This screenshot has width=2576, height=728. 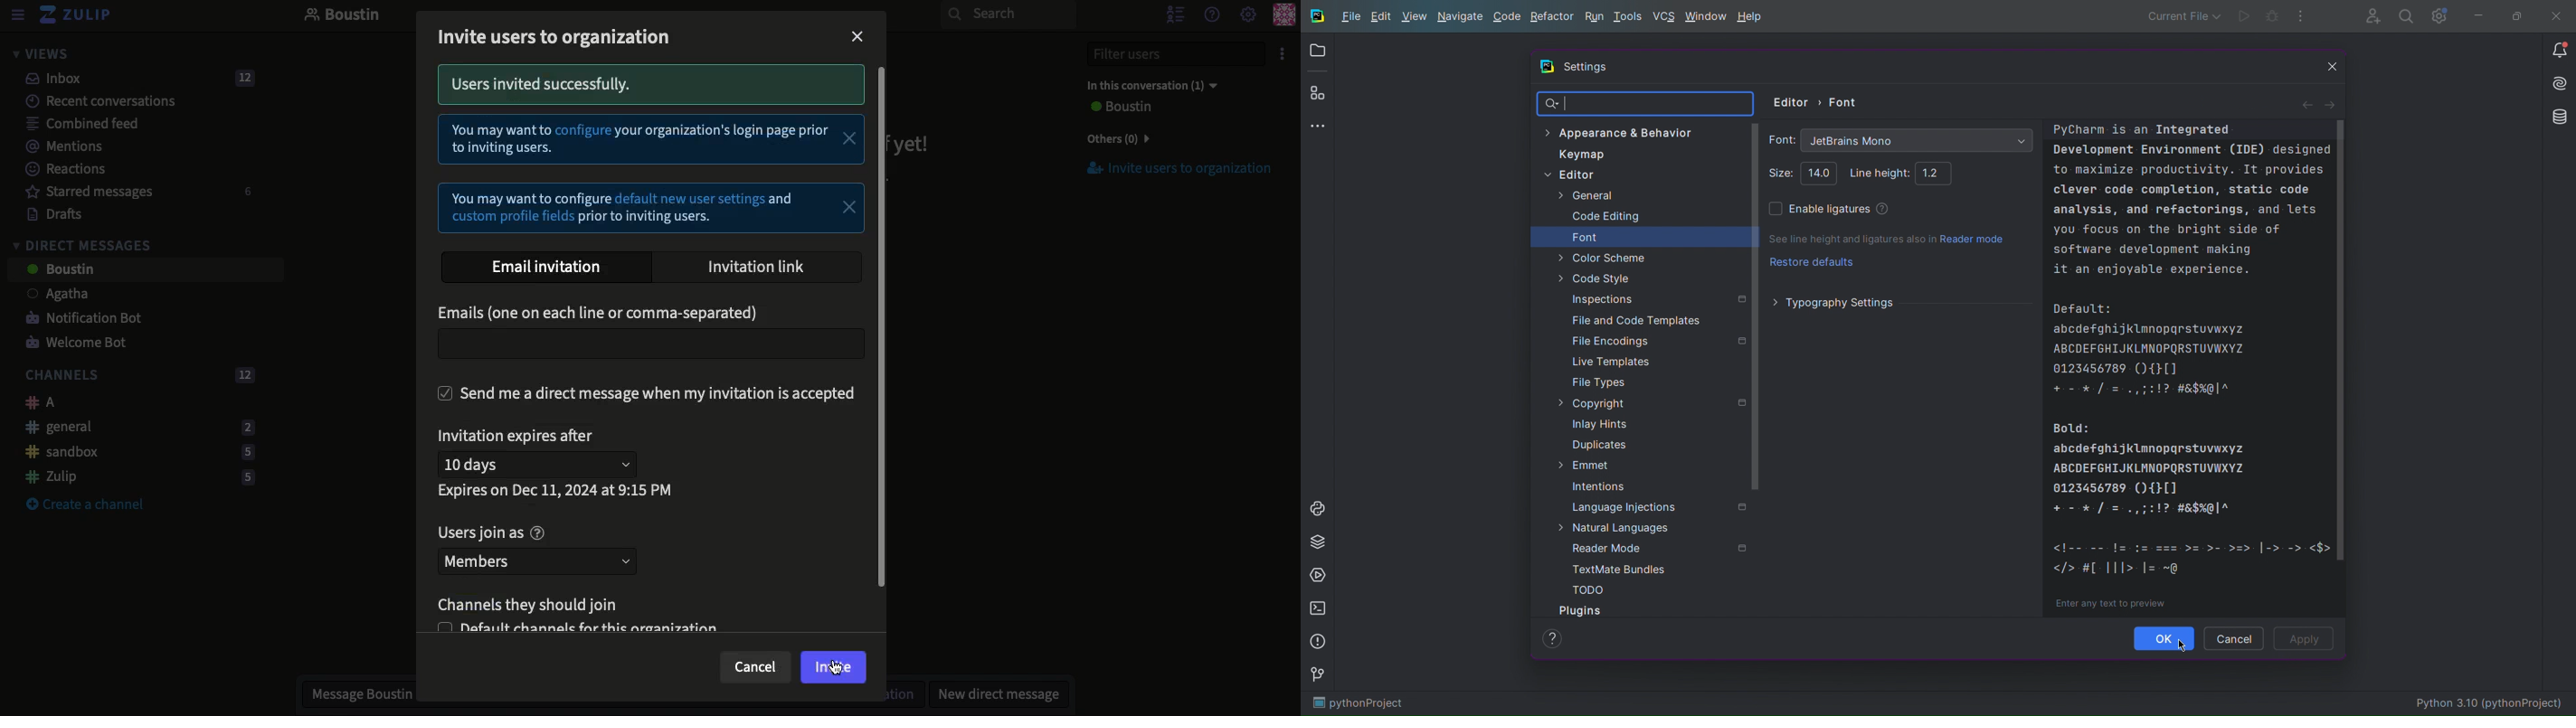 I want to click on Open, so click(x=1317, y=52).